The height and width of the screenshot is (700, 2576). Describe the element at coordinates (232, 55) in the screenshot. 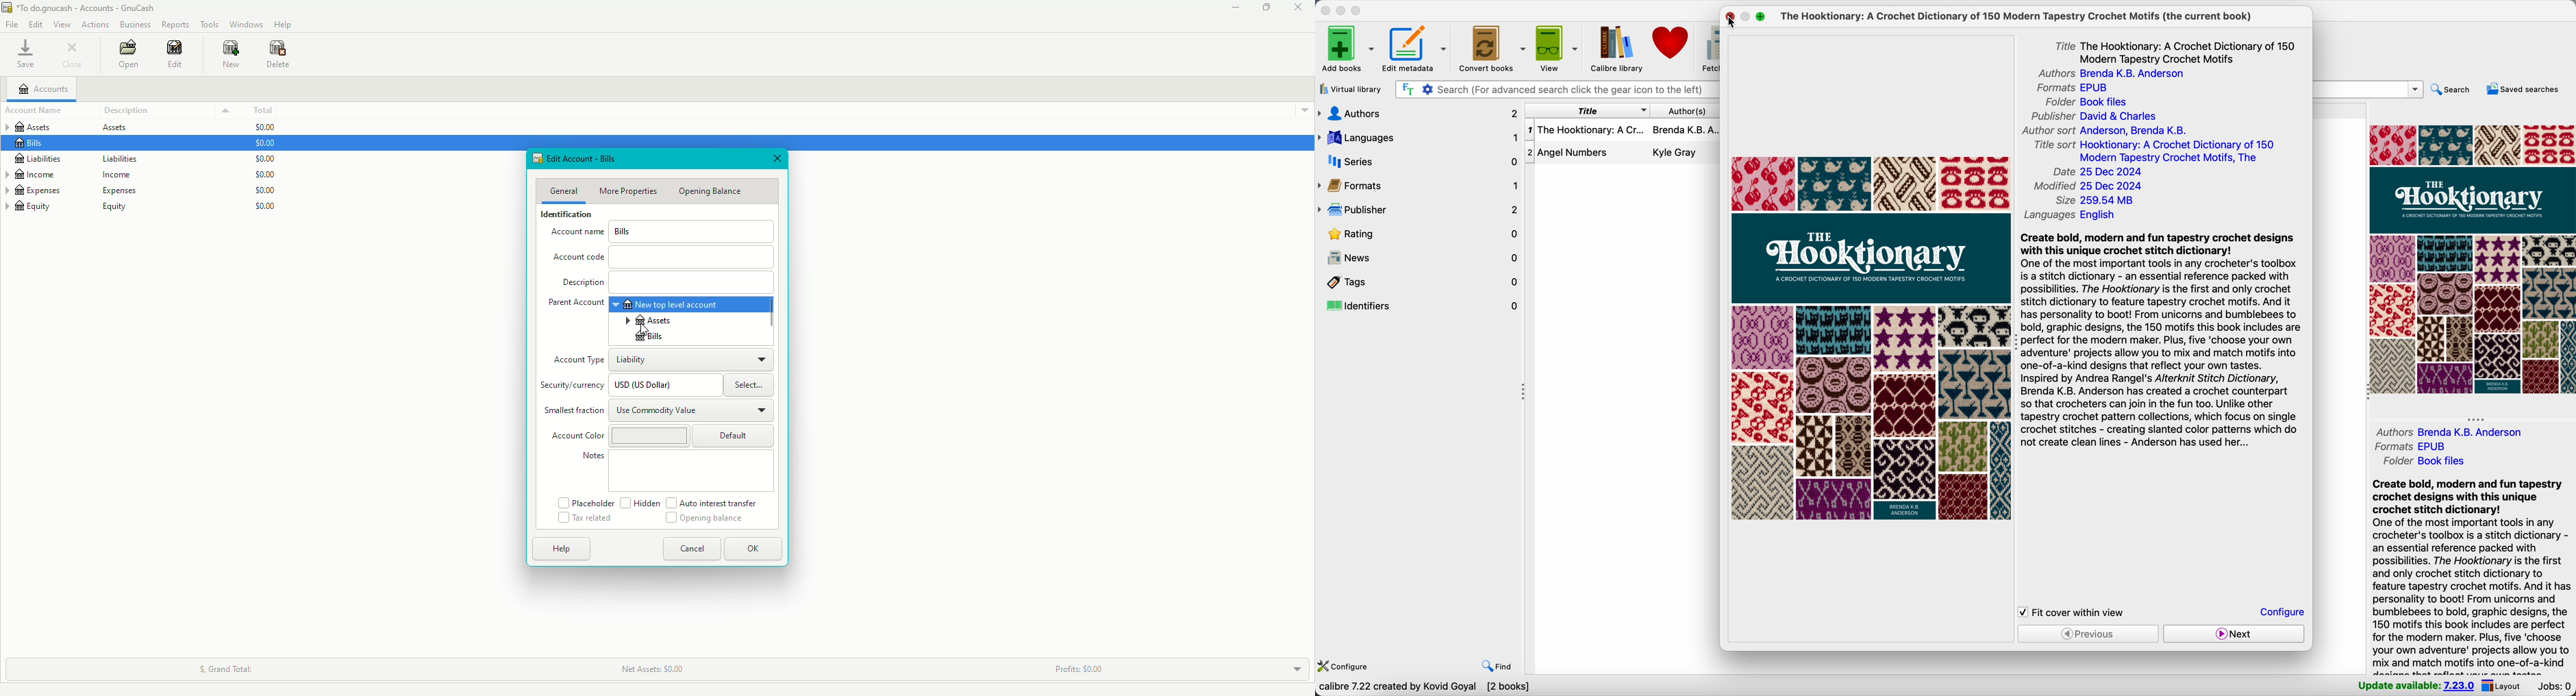

I see `New` at that location.